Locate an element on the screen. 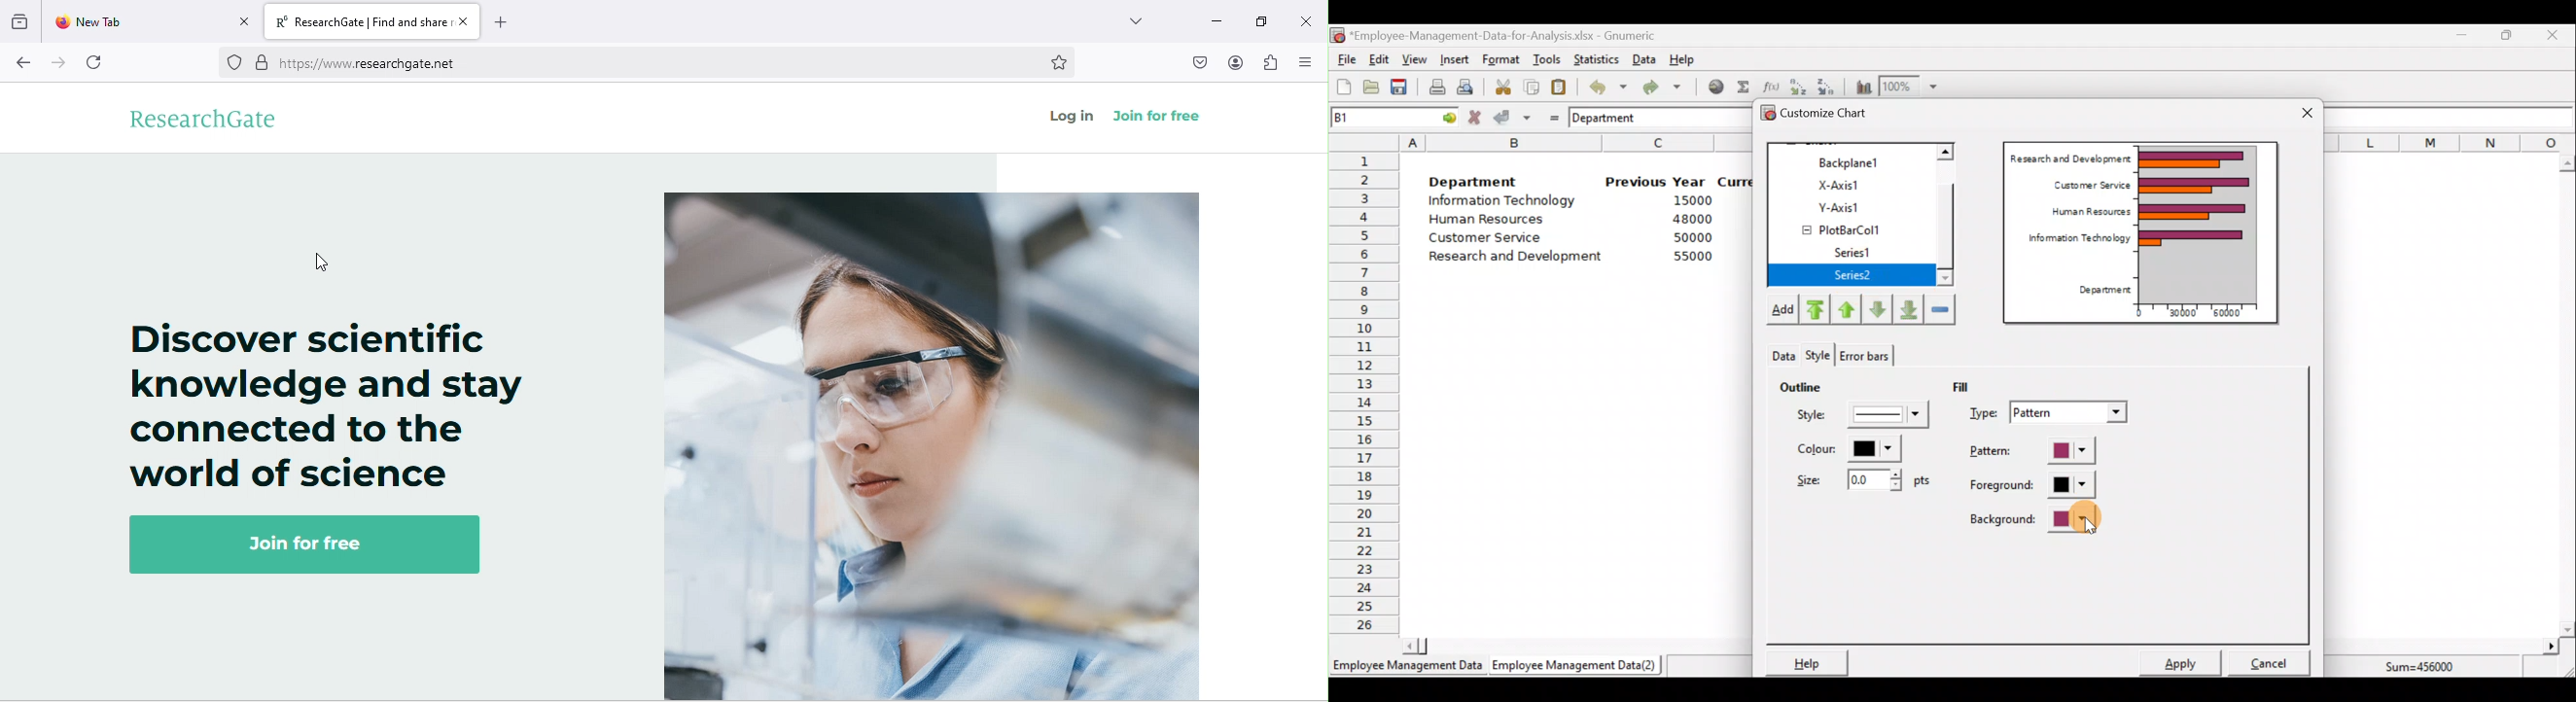 This screenshot has height=728, width=2576. Statistics is located at coordinates (1594, 58).